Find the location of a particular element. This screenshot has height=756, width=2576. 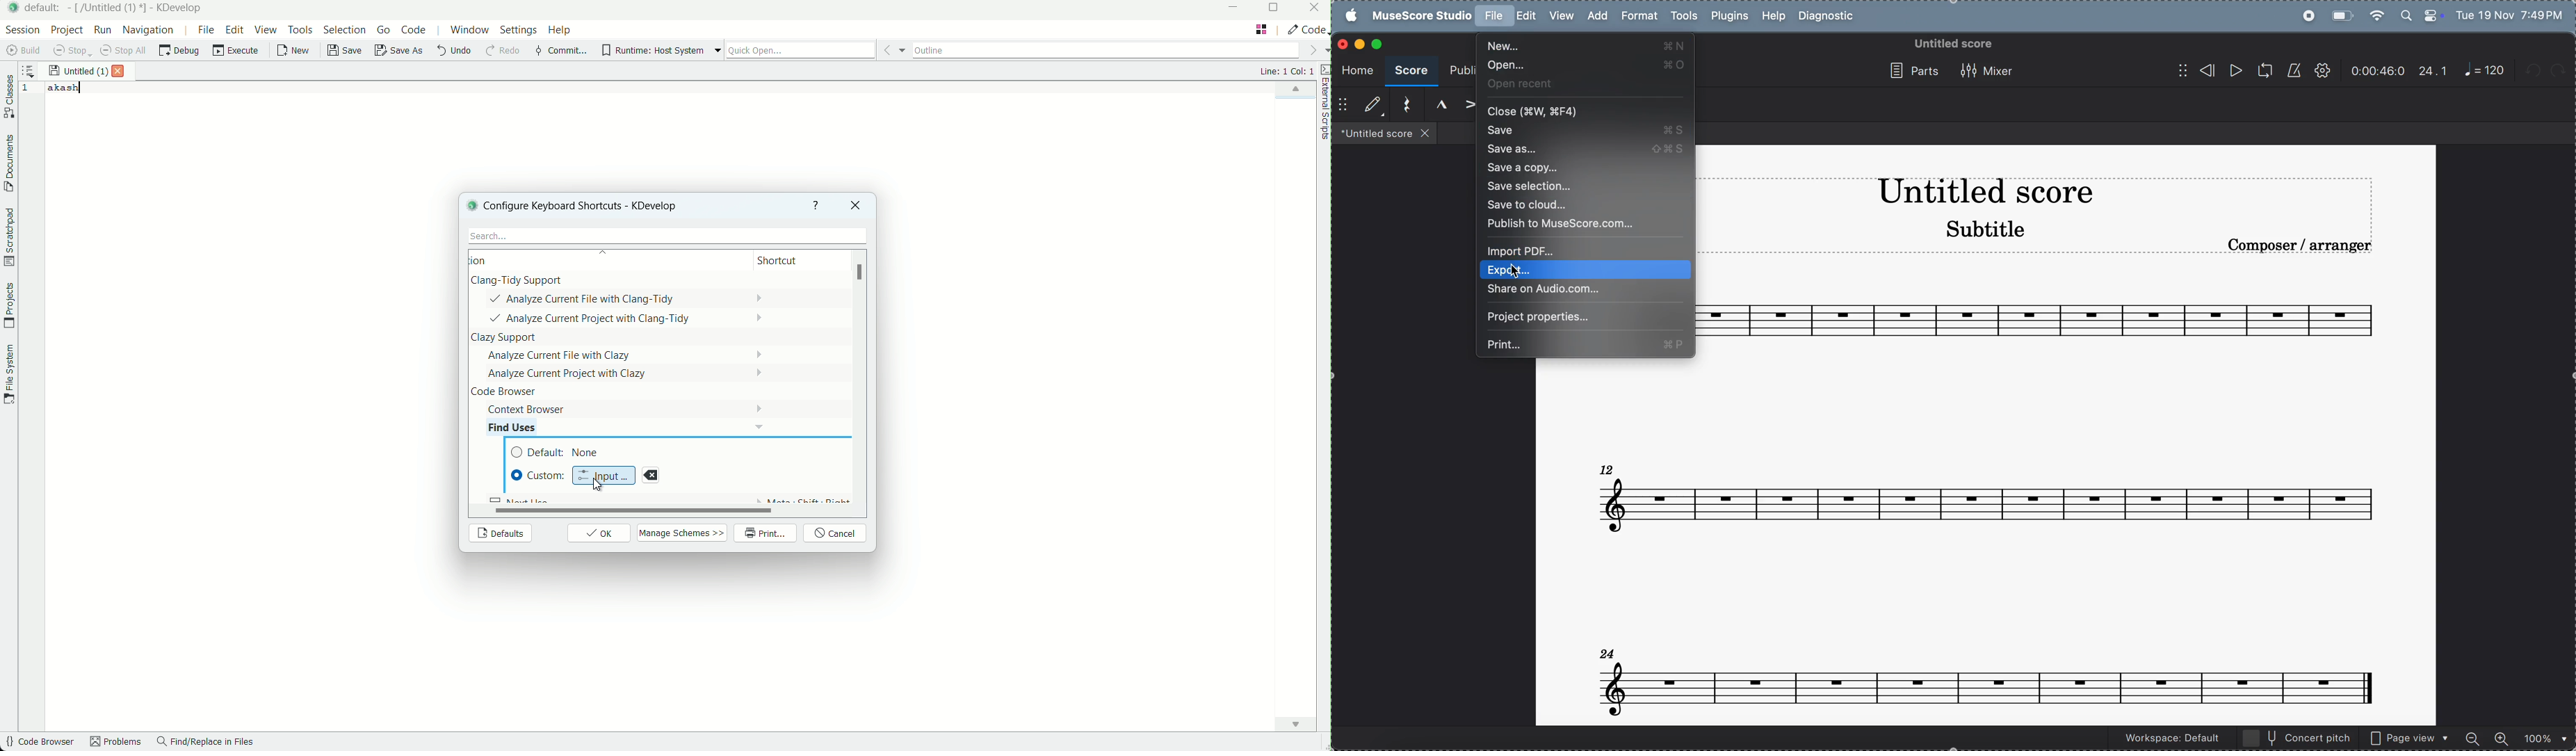

reset is located at coordinates (1404, 105).